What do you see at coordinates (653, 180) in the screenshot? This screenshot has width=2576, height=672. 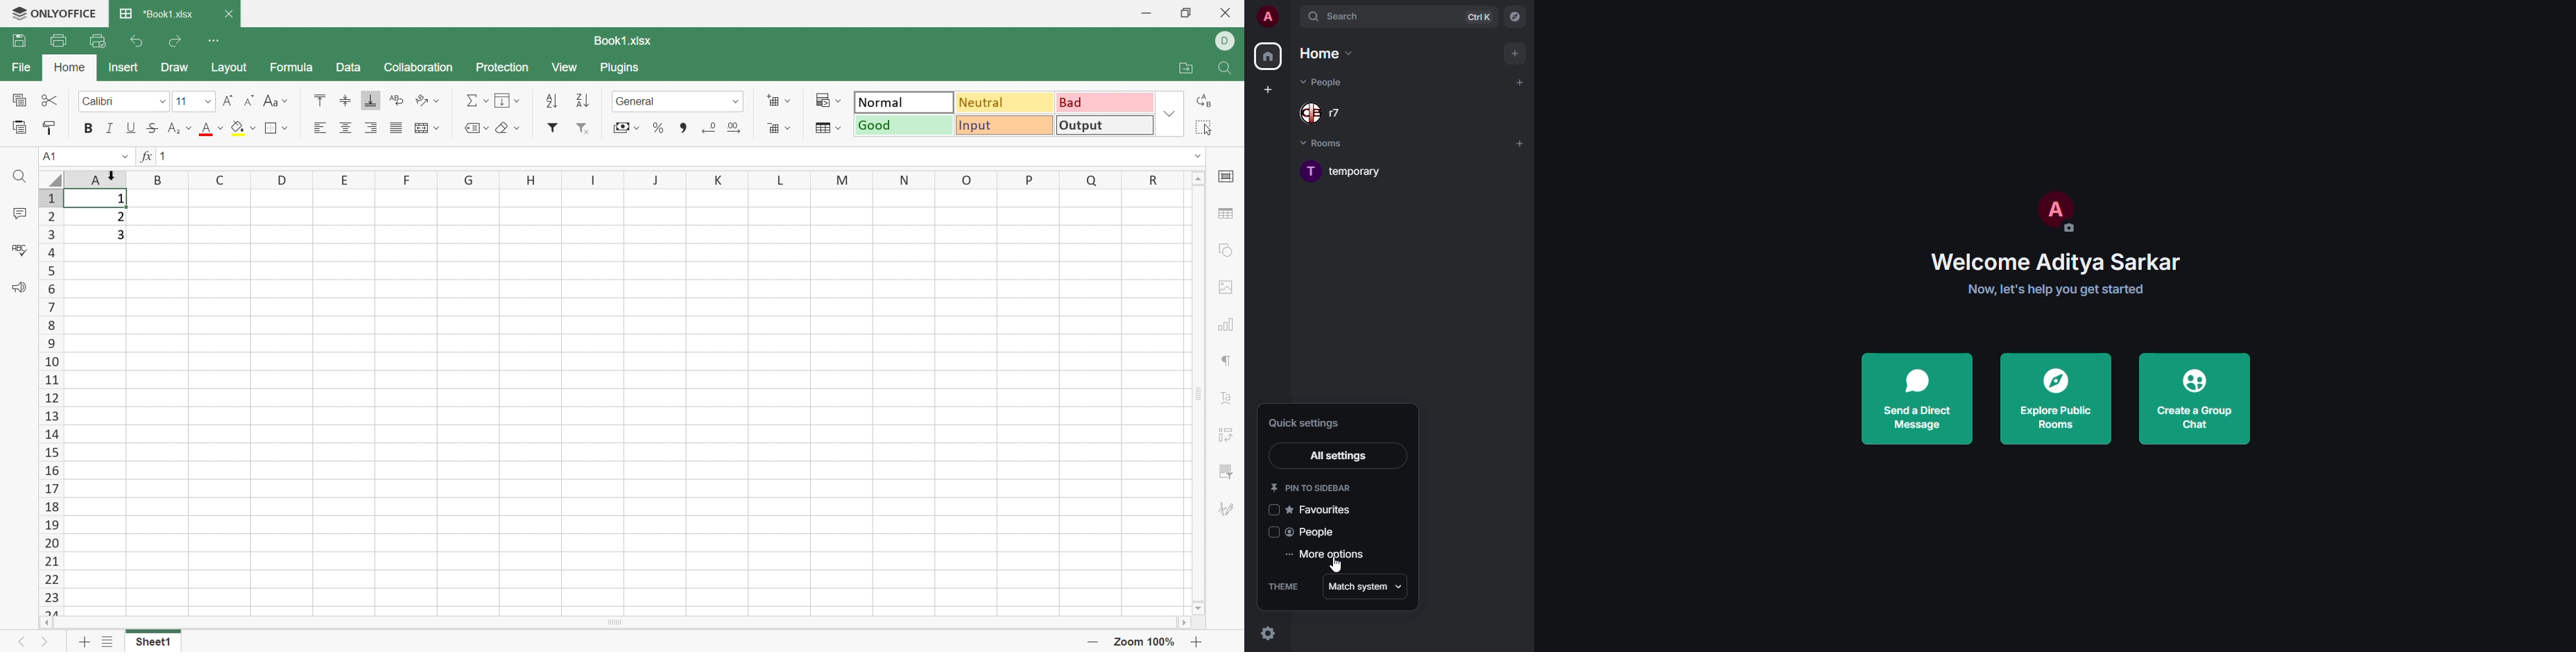 I see `Column names` at bounding box center [653, 180].